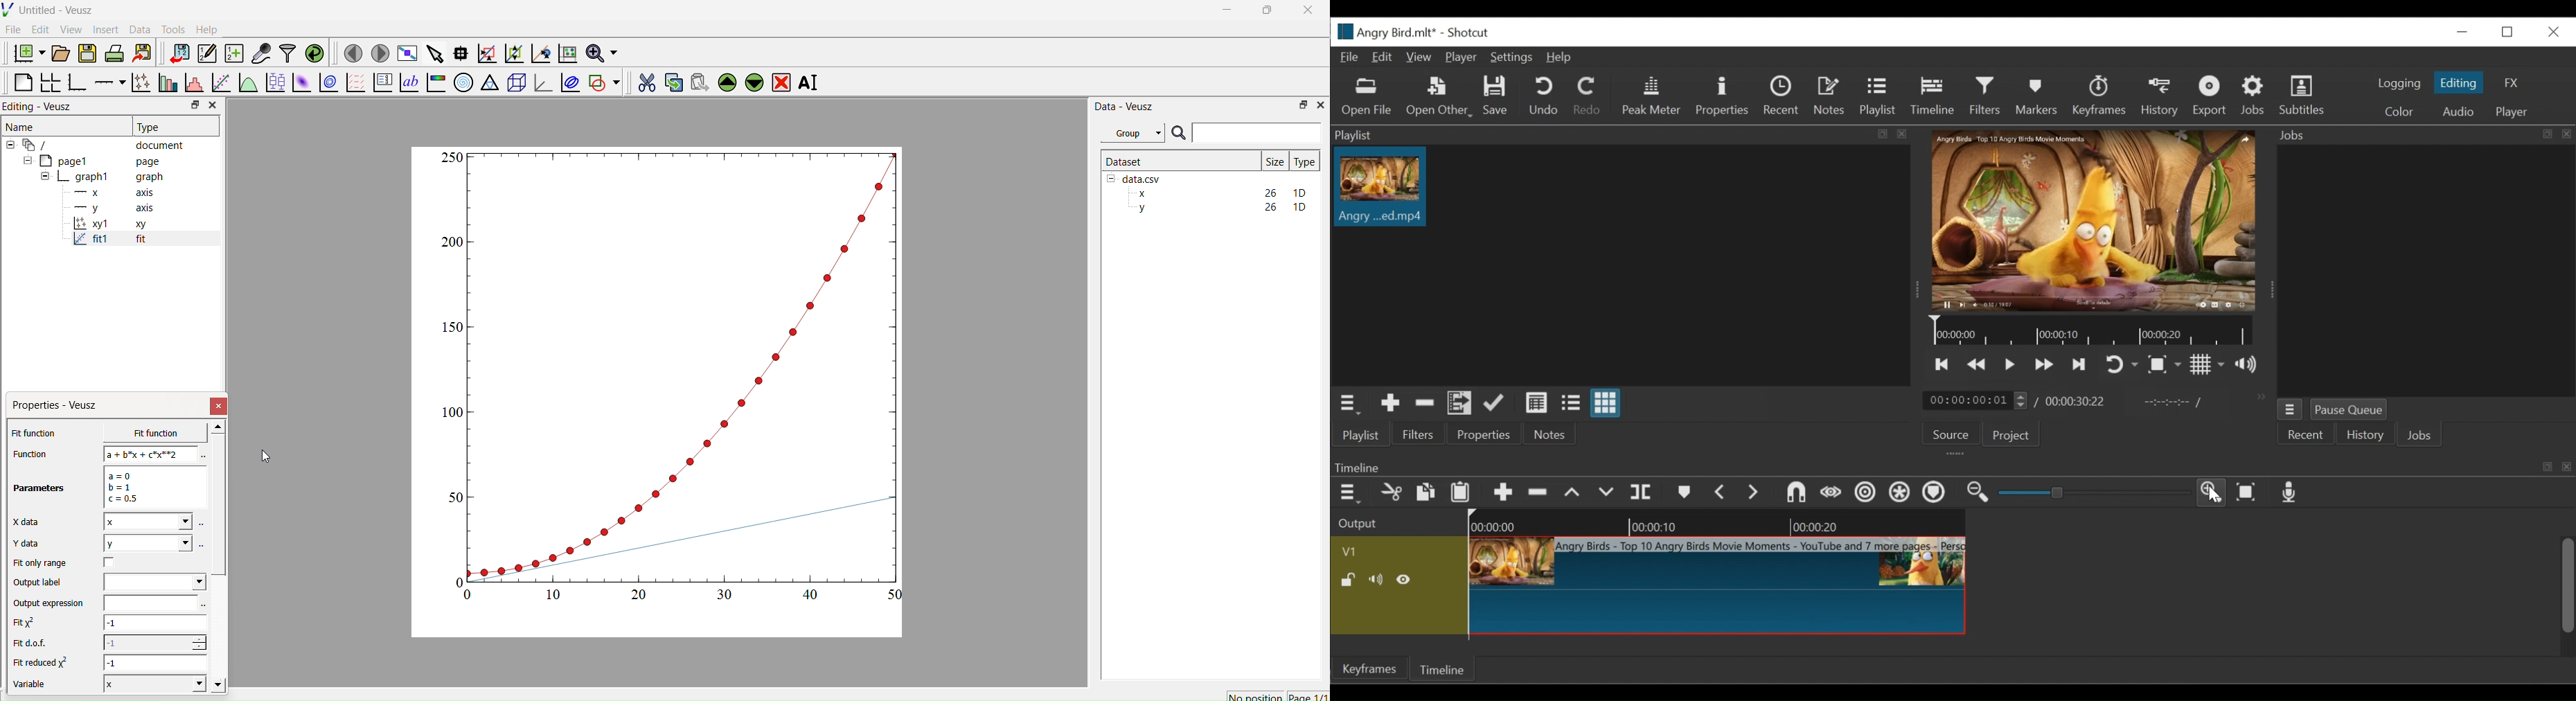 The width and height of the screenshot is (2576, 728). I want to click on Edit, so click(1382, 58).